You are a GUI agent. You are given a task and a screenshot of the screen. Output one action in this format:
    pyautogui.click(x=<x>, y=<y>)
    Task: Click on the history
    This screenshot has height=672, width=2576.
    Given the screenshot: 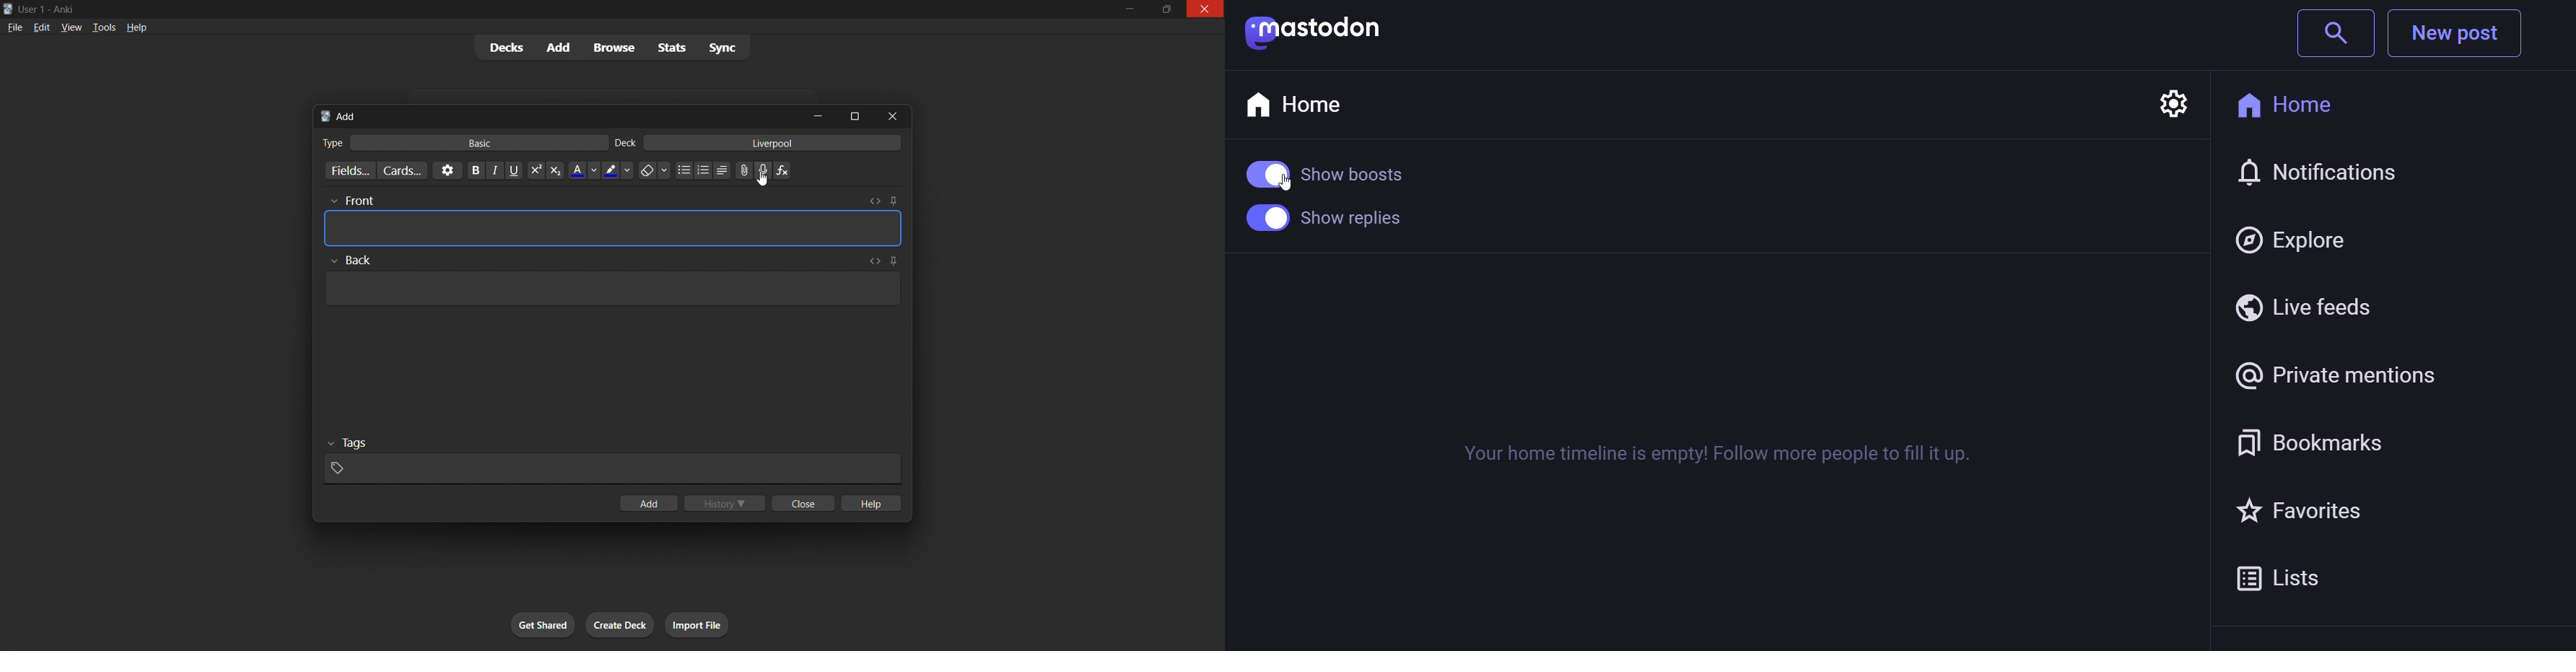 What is the action you would take?
    pyautogui.click(x=726, y=505)
    